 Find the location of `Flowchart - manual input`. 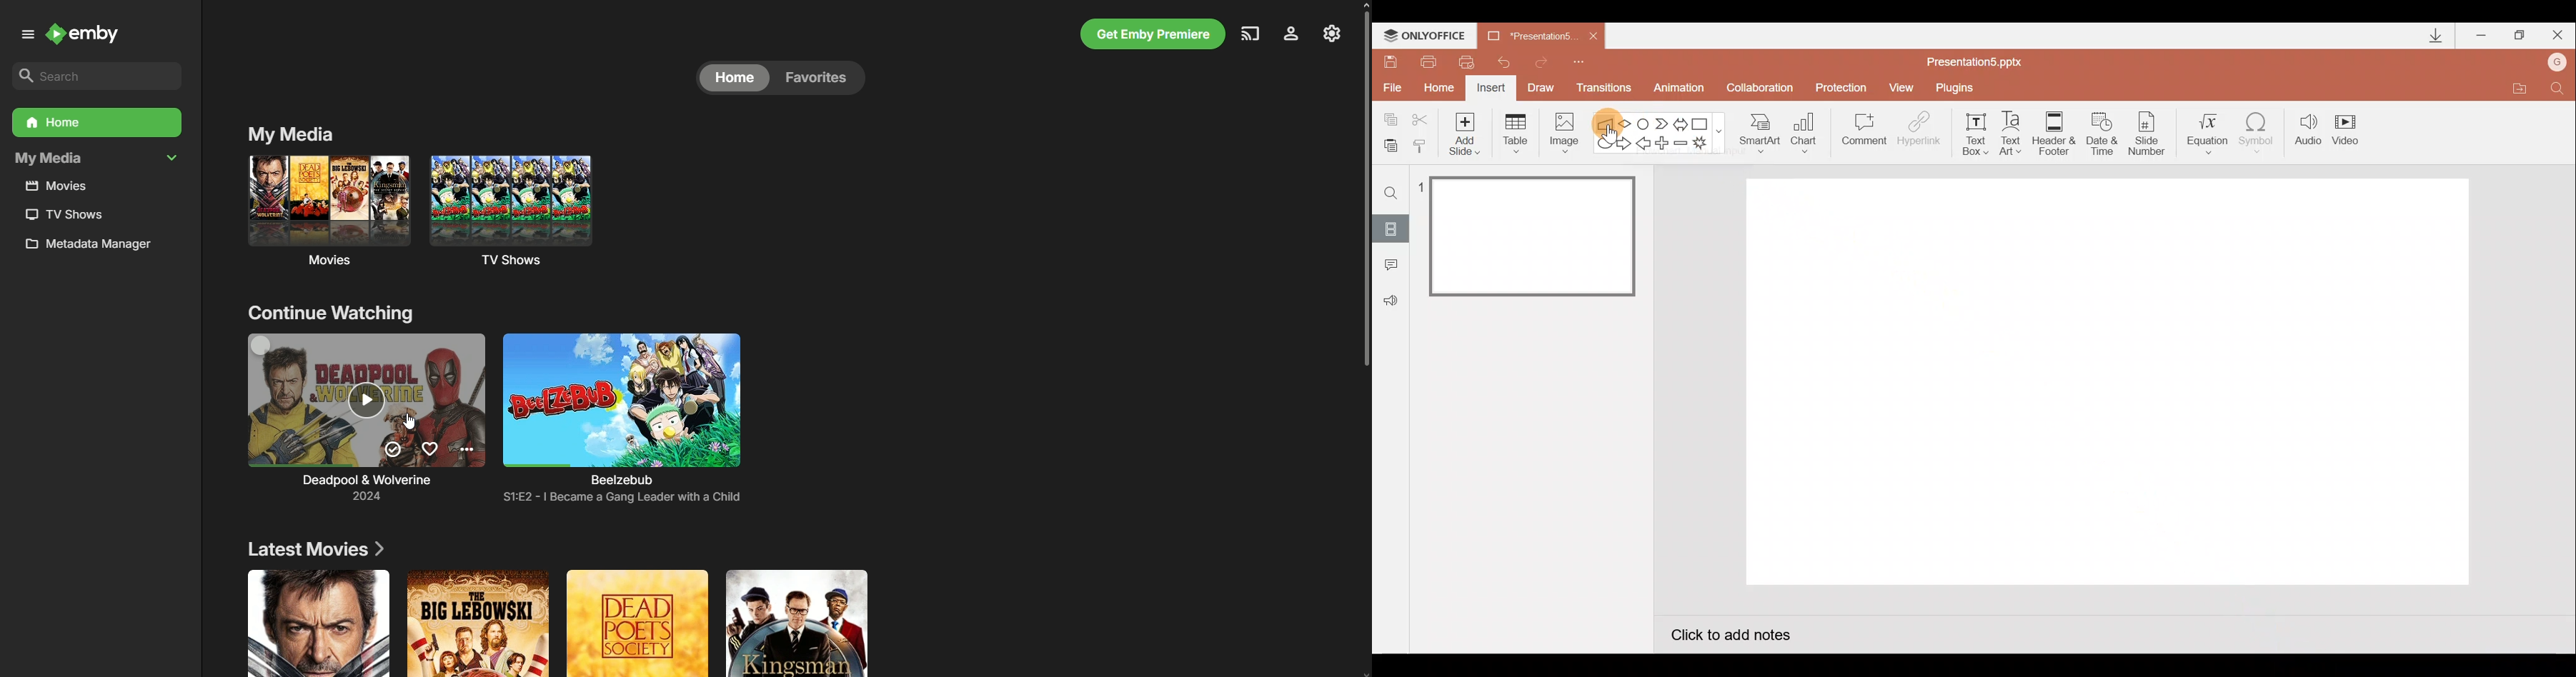

Flowchart - manual input is located at coordinates (1607, 122).